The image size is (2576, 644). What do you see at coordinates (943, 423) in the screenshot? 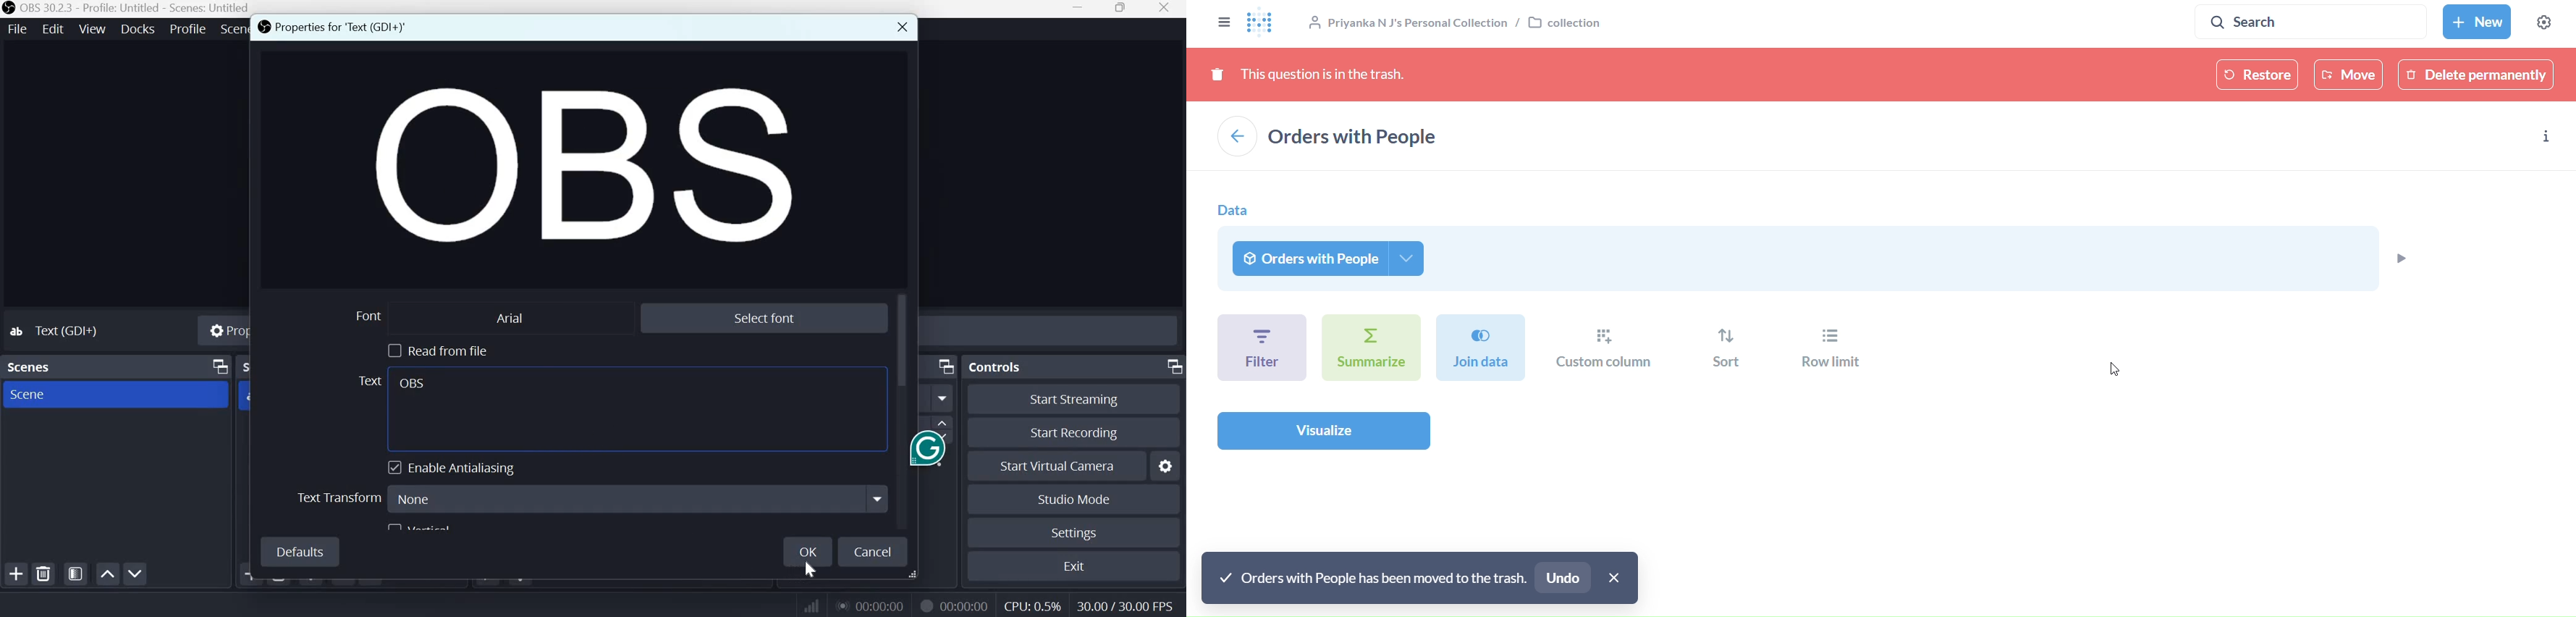
I see `increase` at bounding box center [943, 423].